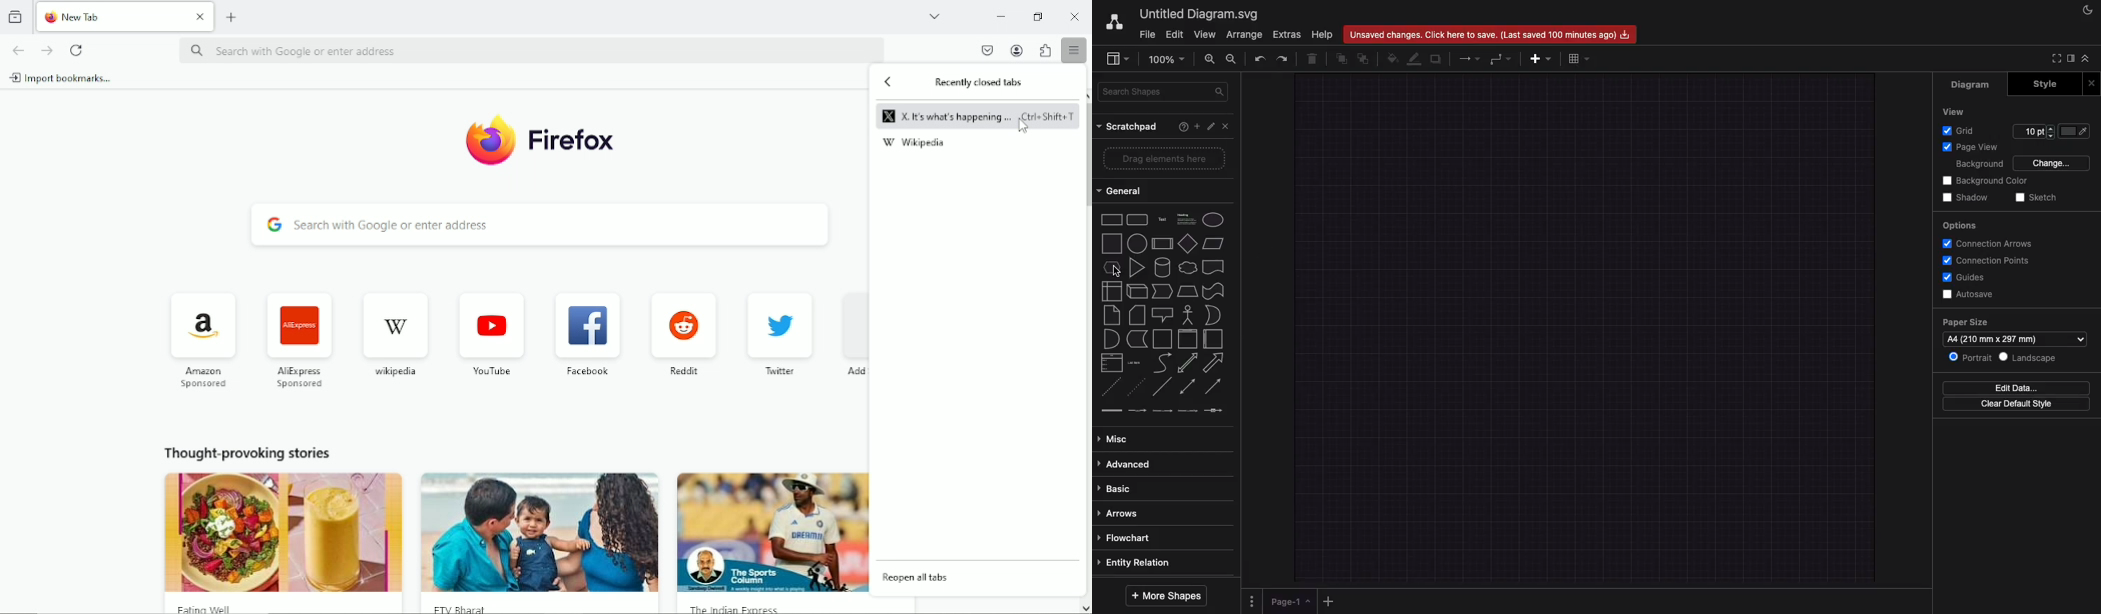  What do you see at coordinates (1114, 25) in the screenshot?
I see `Draw.io` at bounding box center [1114, 25].